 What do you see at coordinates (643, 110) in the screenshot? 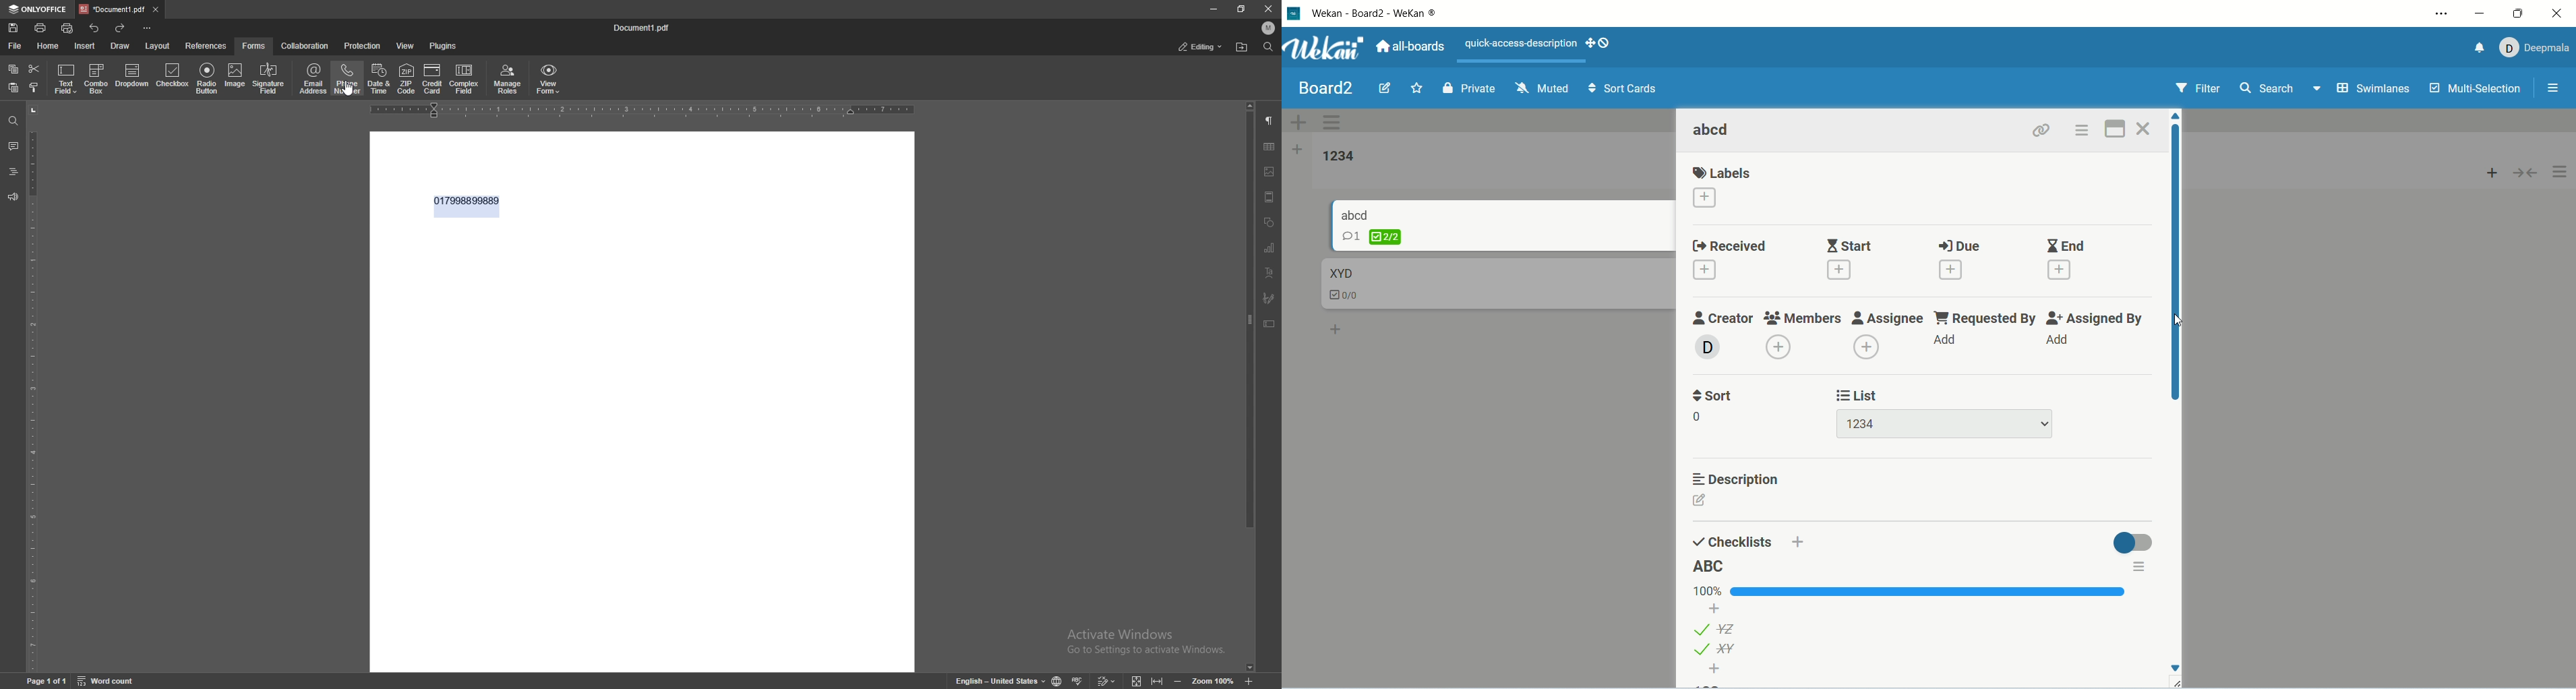
I see `horizontal scale` at bounding box center [643, 110].